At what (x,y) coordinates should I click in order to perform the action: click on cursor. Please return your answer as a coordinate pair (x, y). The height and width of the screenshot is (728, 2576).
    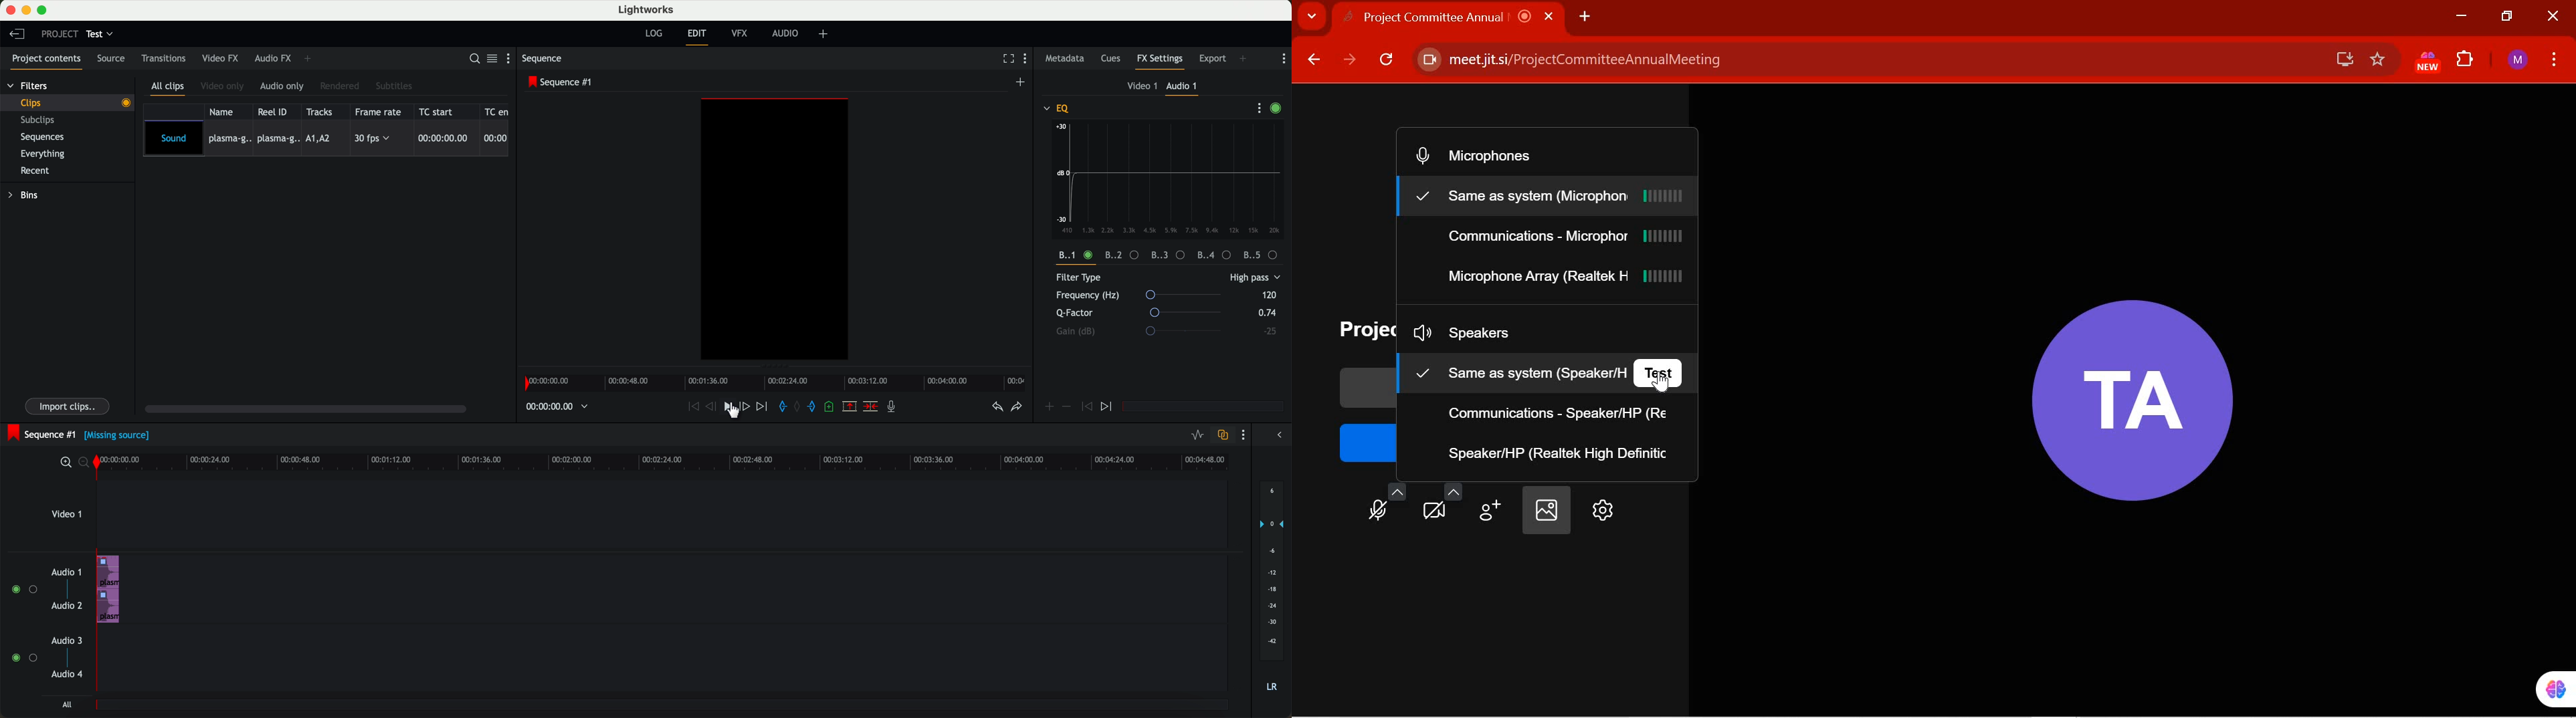
    Looking at the image, I should click on (1669, 384).